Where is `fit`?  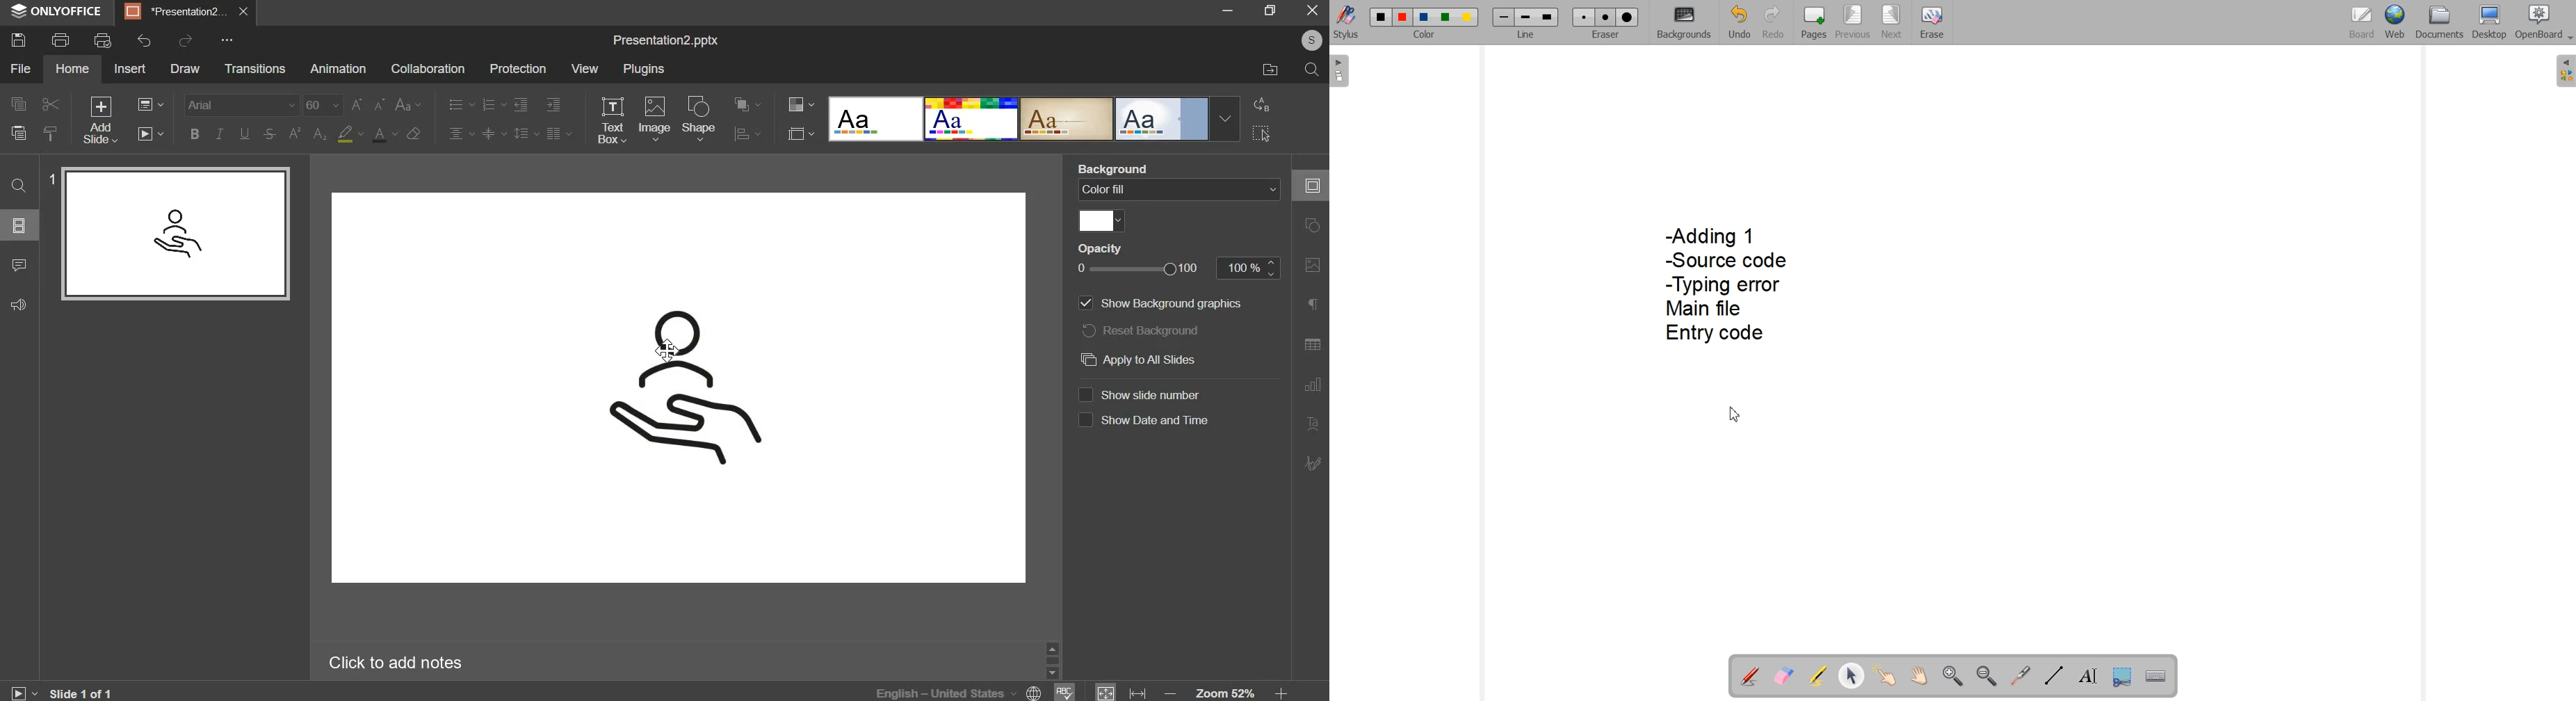 fit is located at coordinates (1121, 691).